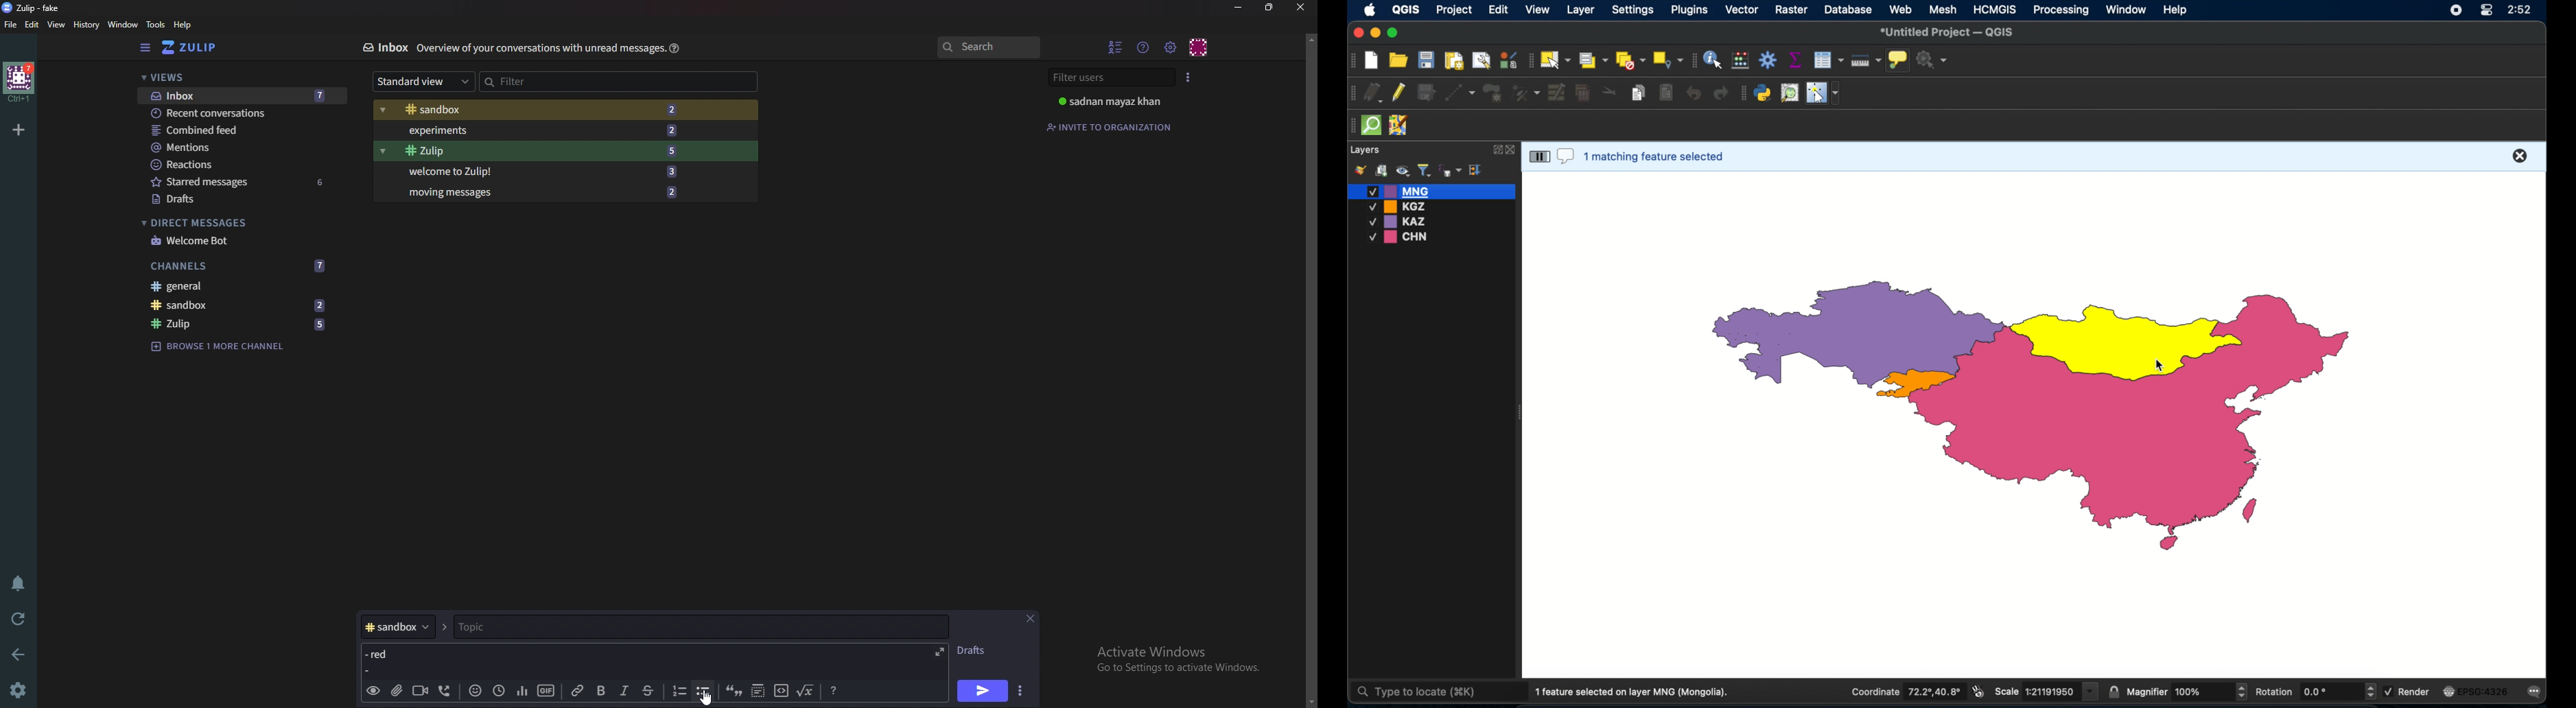 The height and width of the screenshot is (728, 2576). I want to click on Bullet list, so click(703, 691).